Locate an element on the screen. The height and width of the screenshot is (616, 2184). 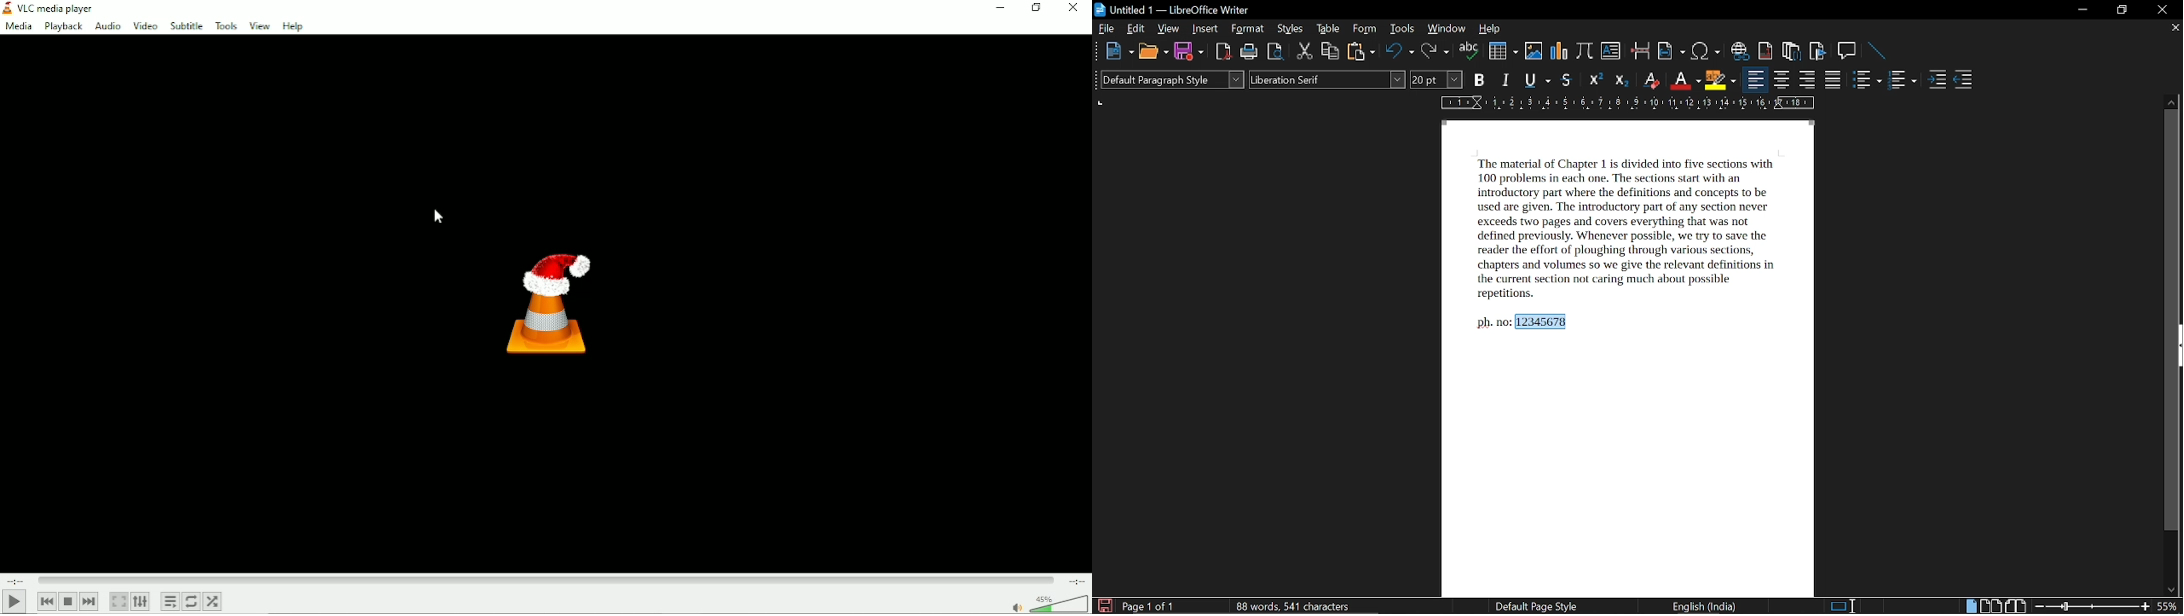
book view is located at coordinates (2018, 605).